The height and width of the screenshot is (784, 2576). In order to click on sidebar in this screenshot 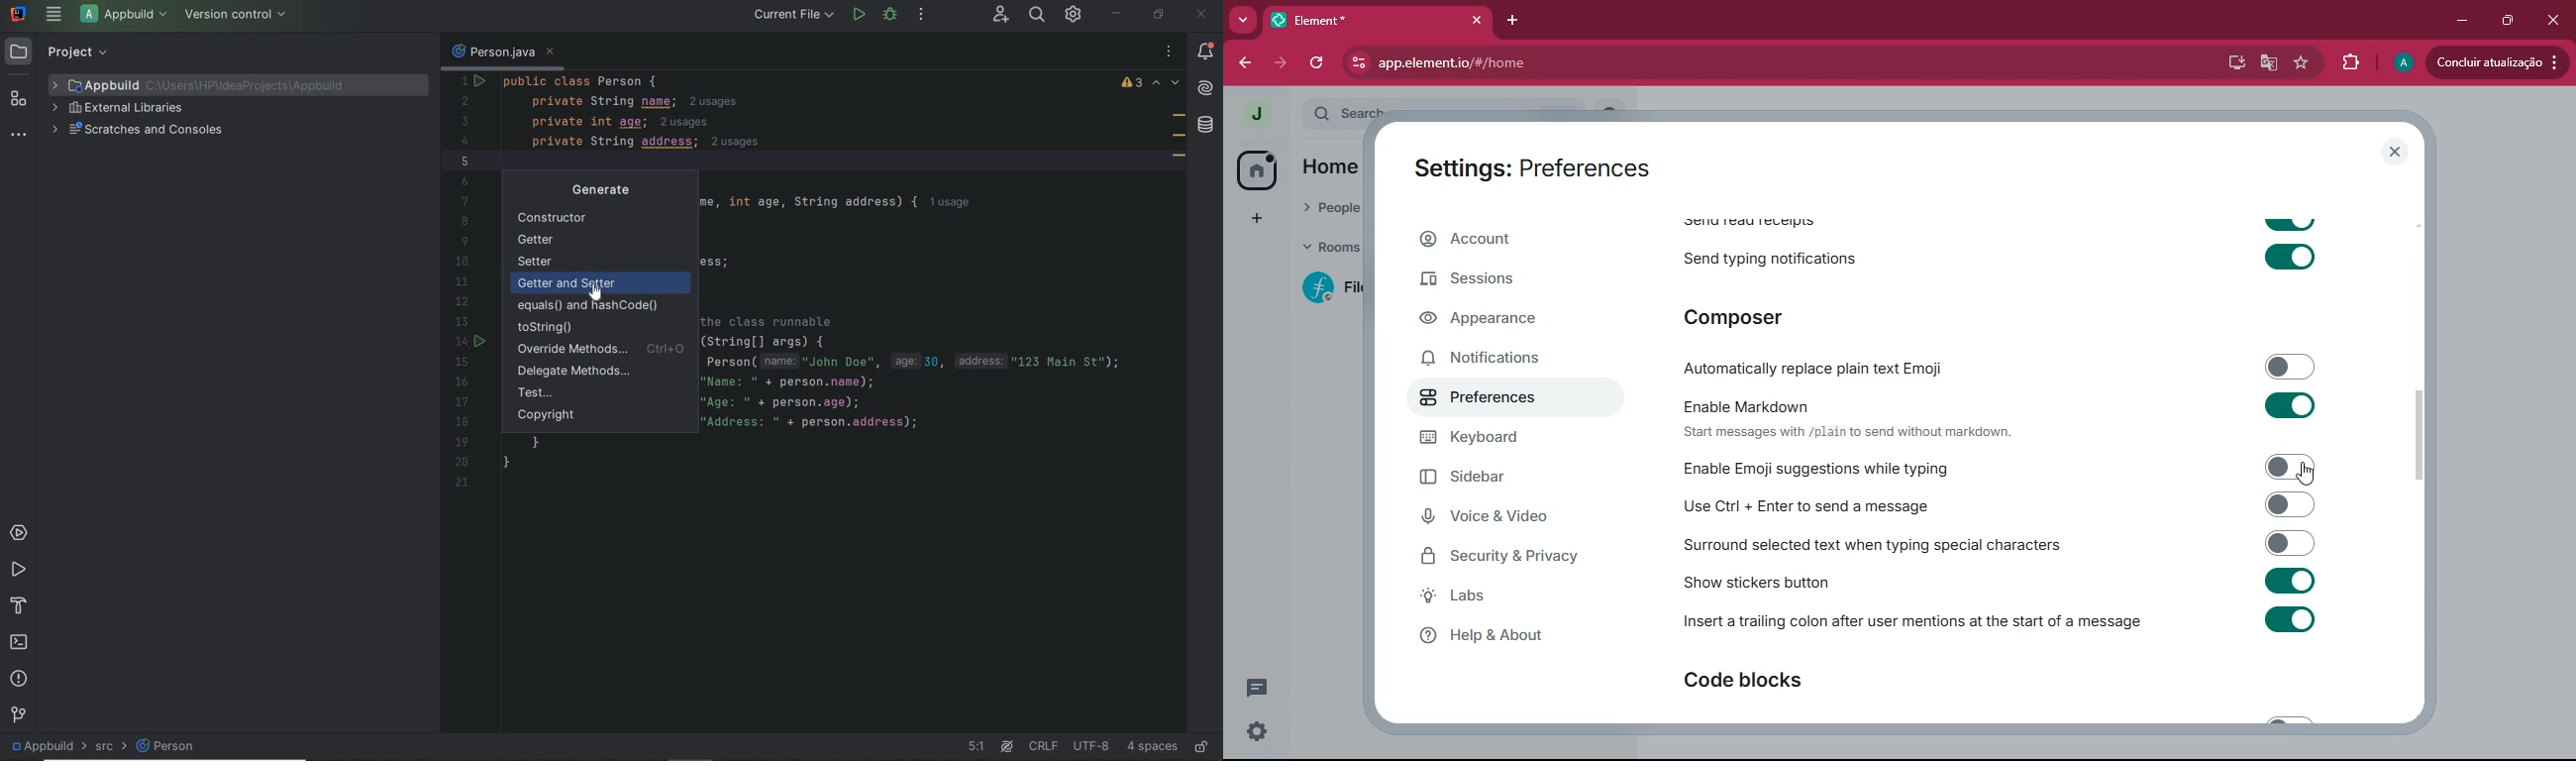, I will do `click(1502, 480)`.